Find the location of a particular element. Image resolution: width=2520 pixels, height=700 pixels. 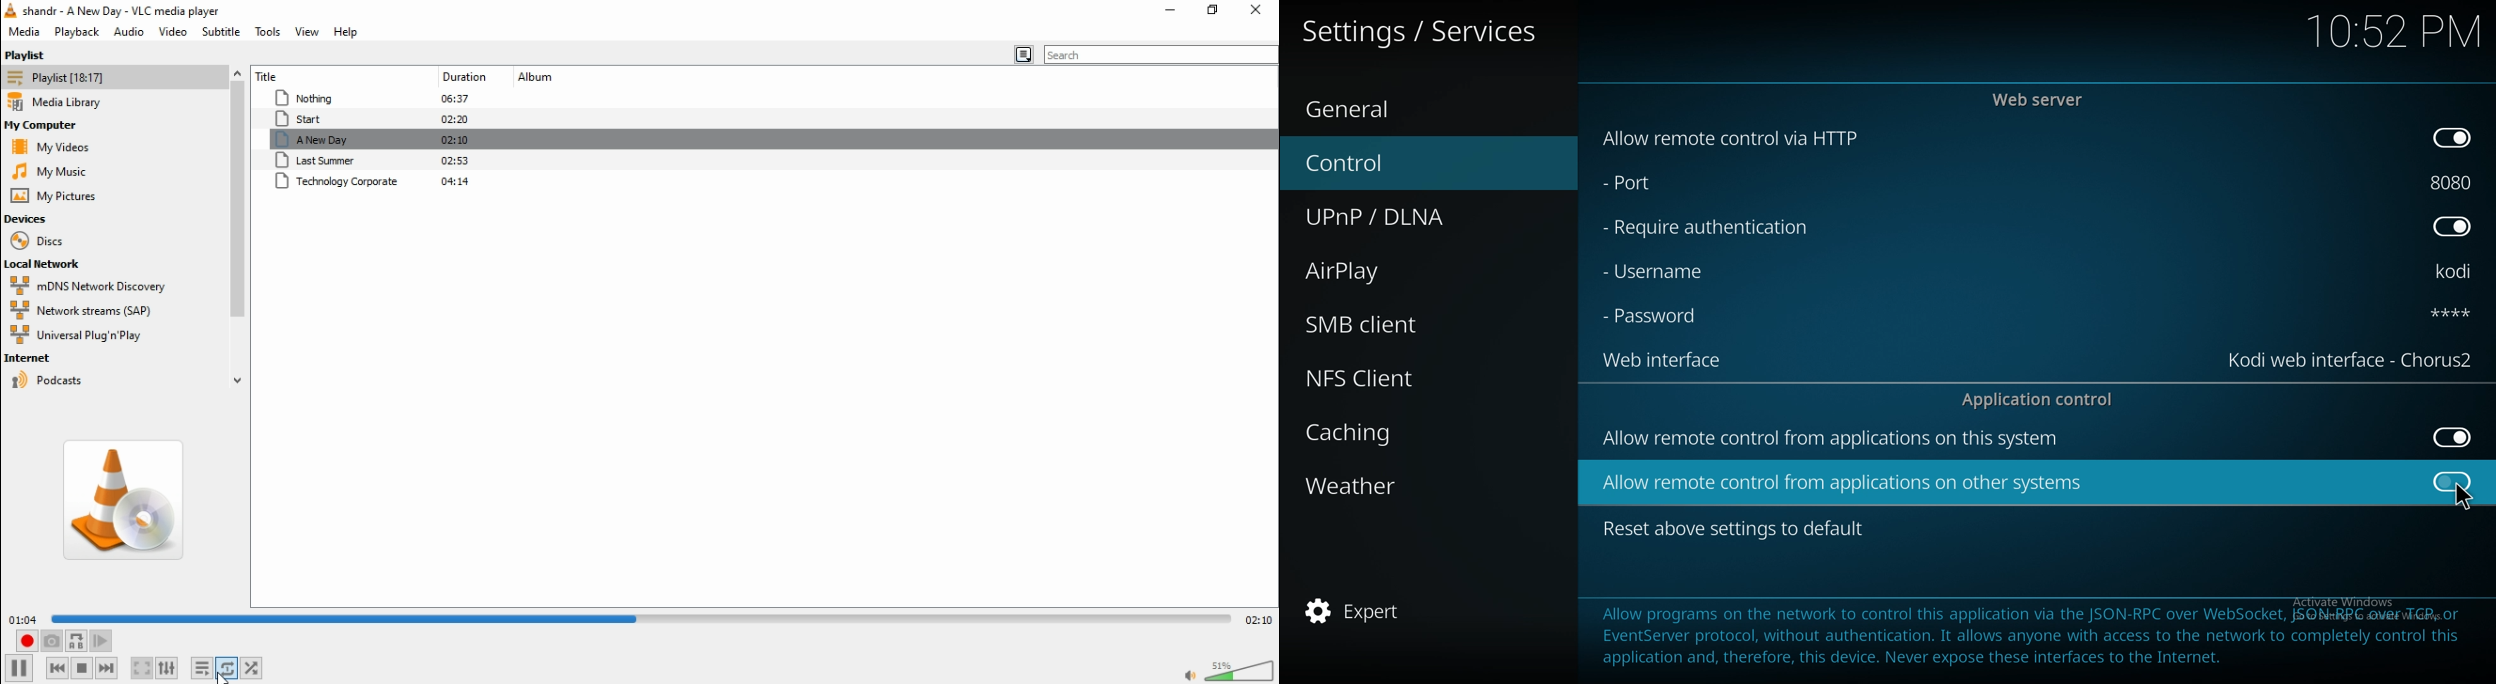

upnp/dlna is located at coordinates (1416, 217).